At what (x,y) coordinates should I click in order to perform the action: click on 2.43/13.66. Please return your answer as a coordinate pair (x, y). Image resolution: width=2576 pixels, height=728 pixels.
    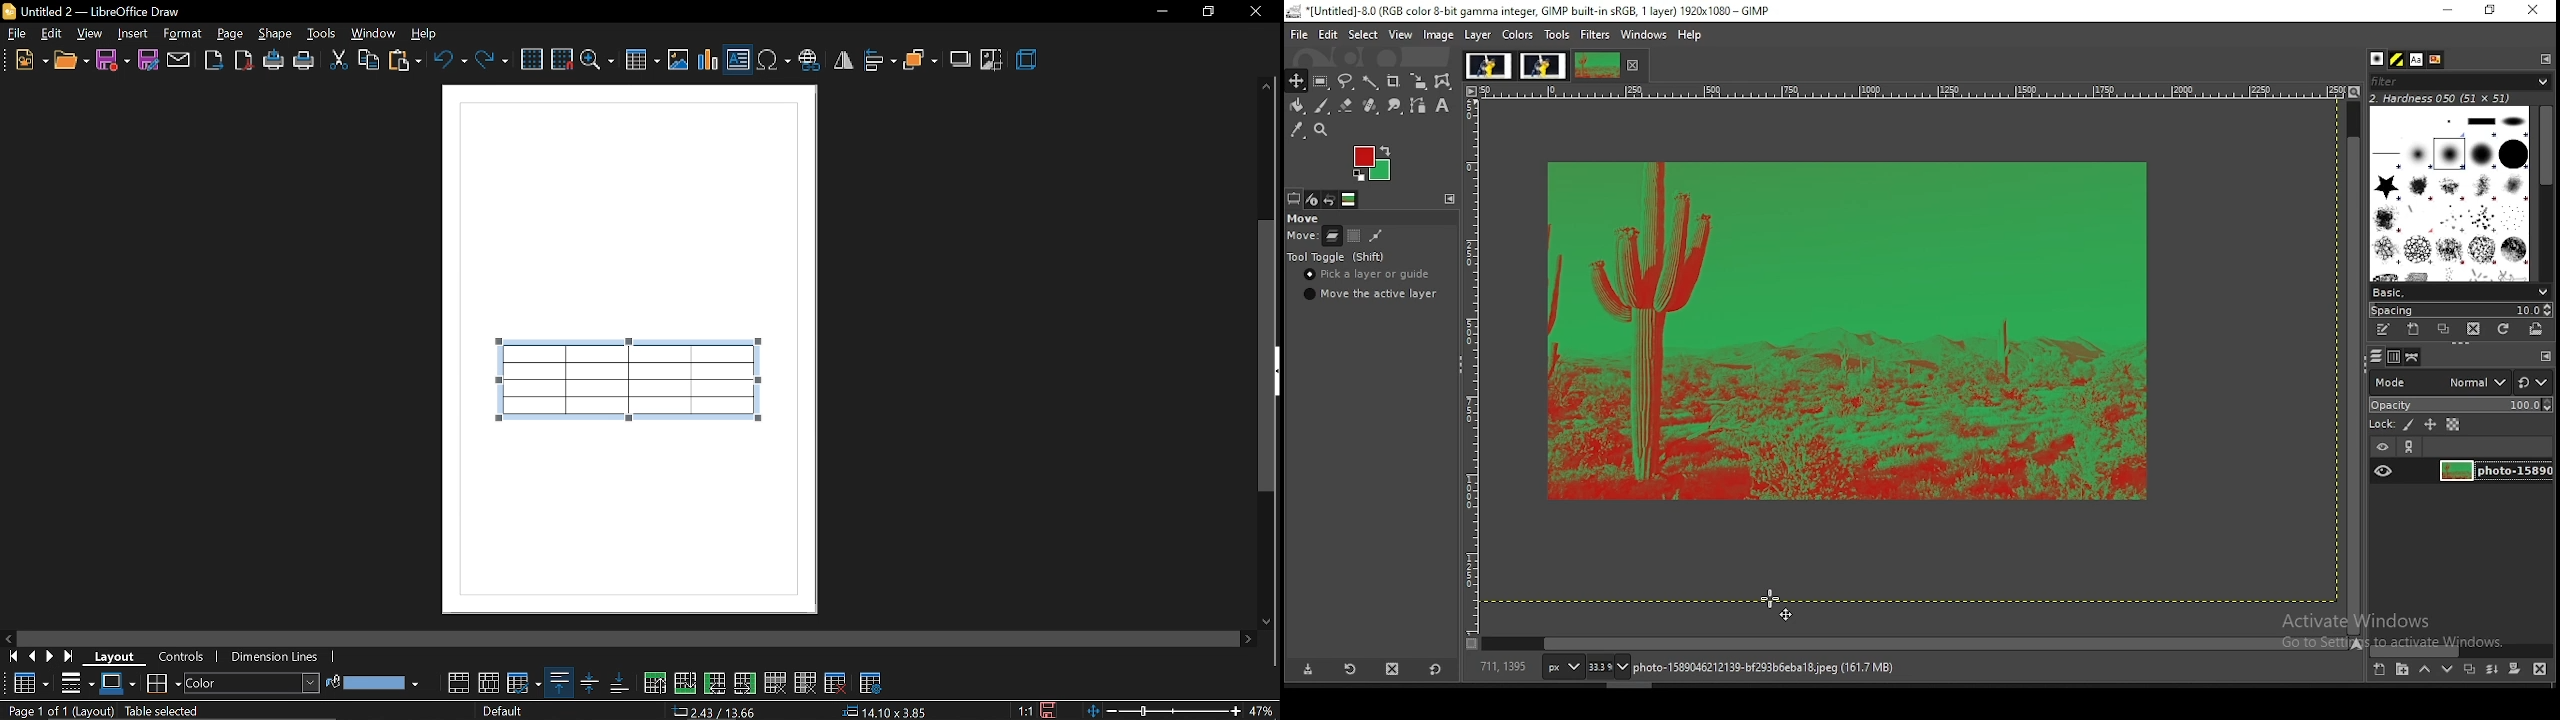
    Looking at the image, I should click on (718, 712).